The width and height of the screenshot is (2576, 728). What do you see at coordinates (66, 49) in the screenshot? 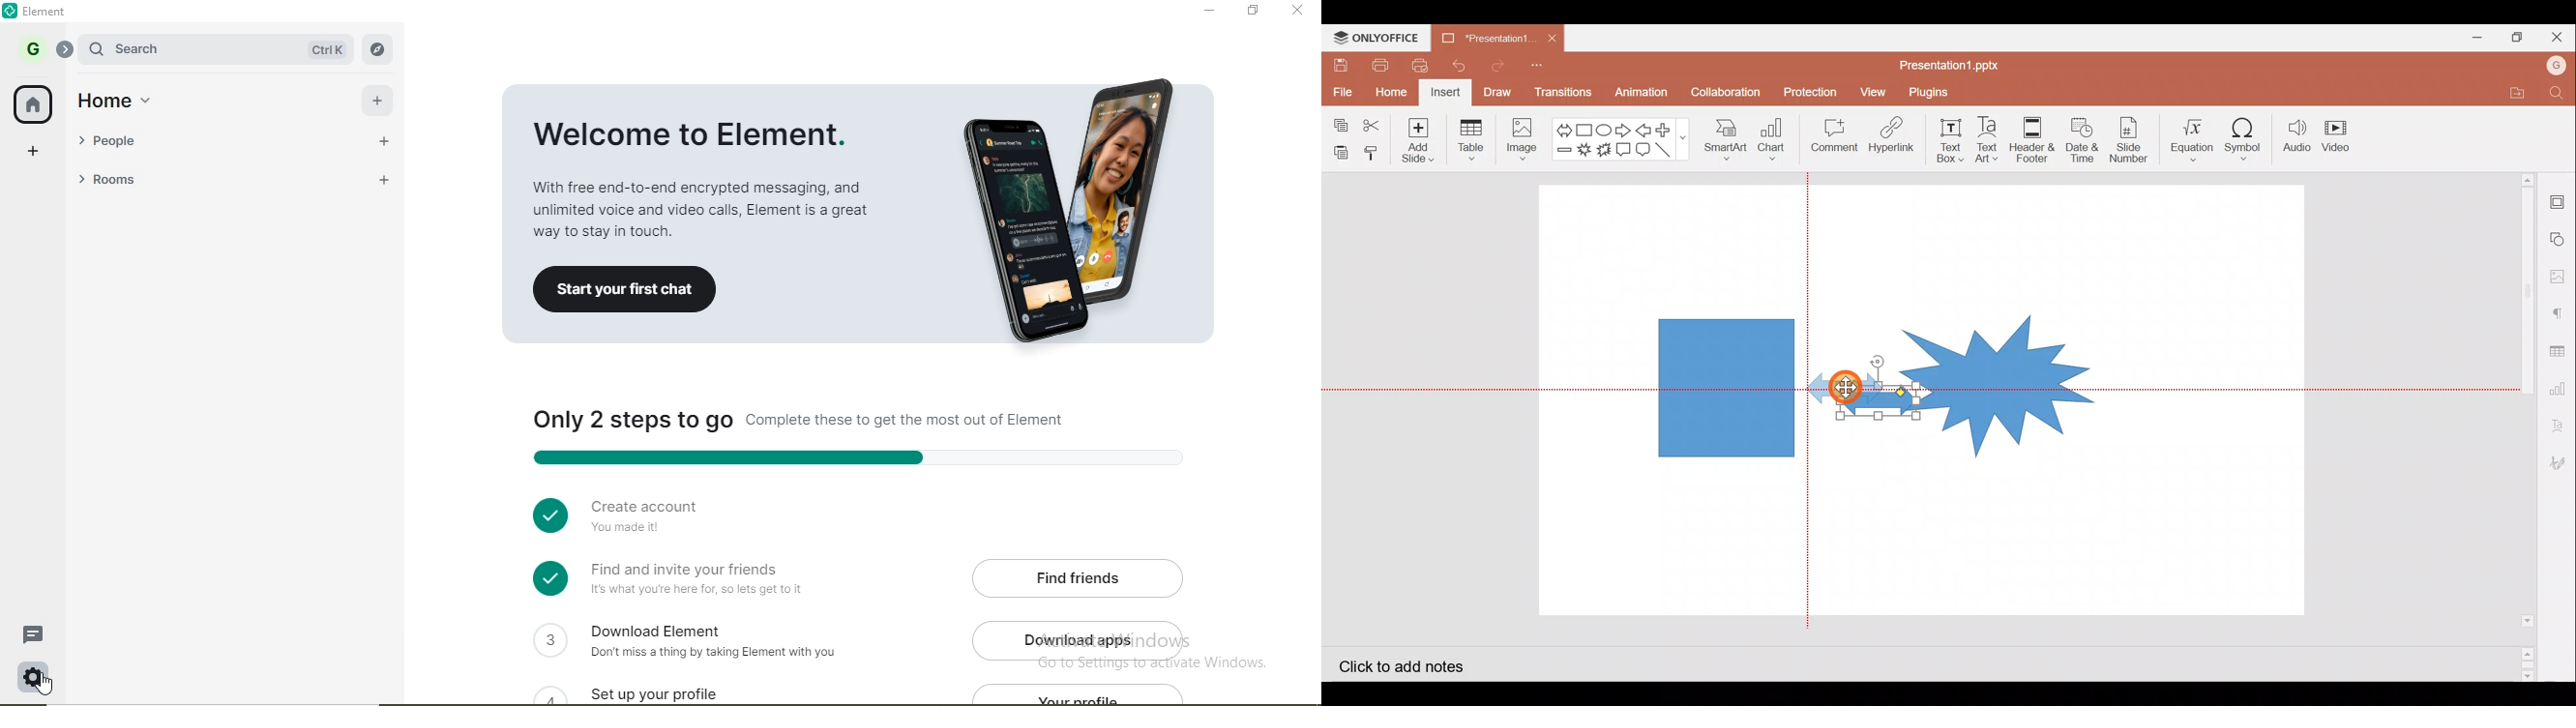
I see `collapse` at bounding box center [66, 49].